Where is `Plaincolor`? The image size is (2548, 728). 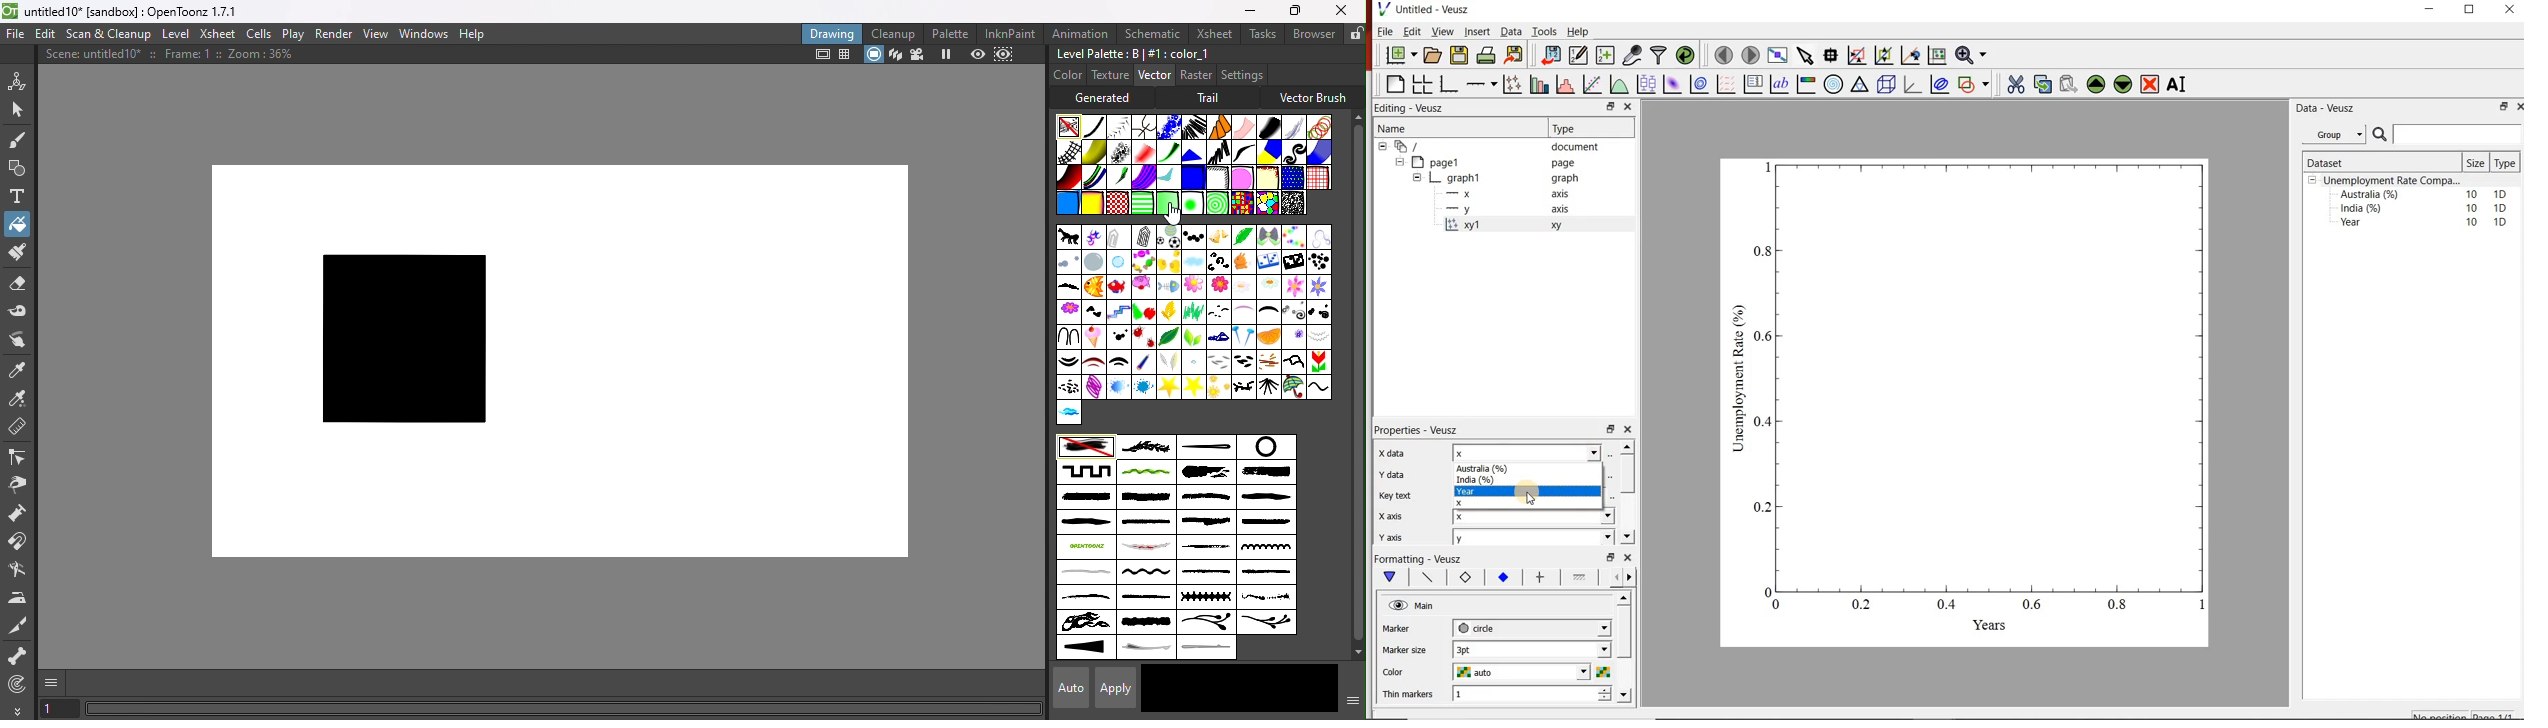
Plaincolor is located at coordinates (1087, 448).